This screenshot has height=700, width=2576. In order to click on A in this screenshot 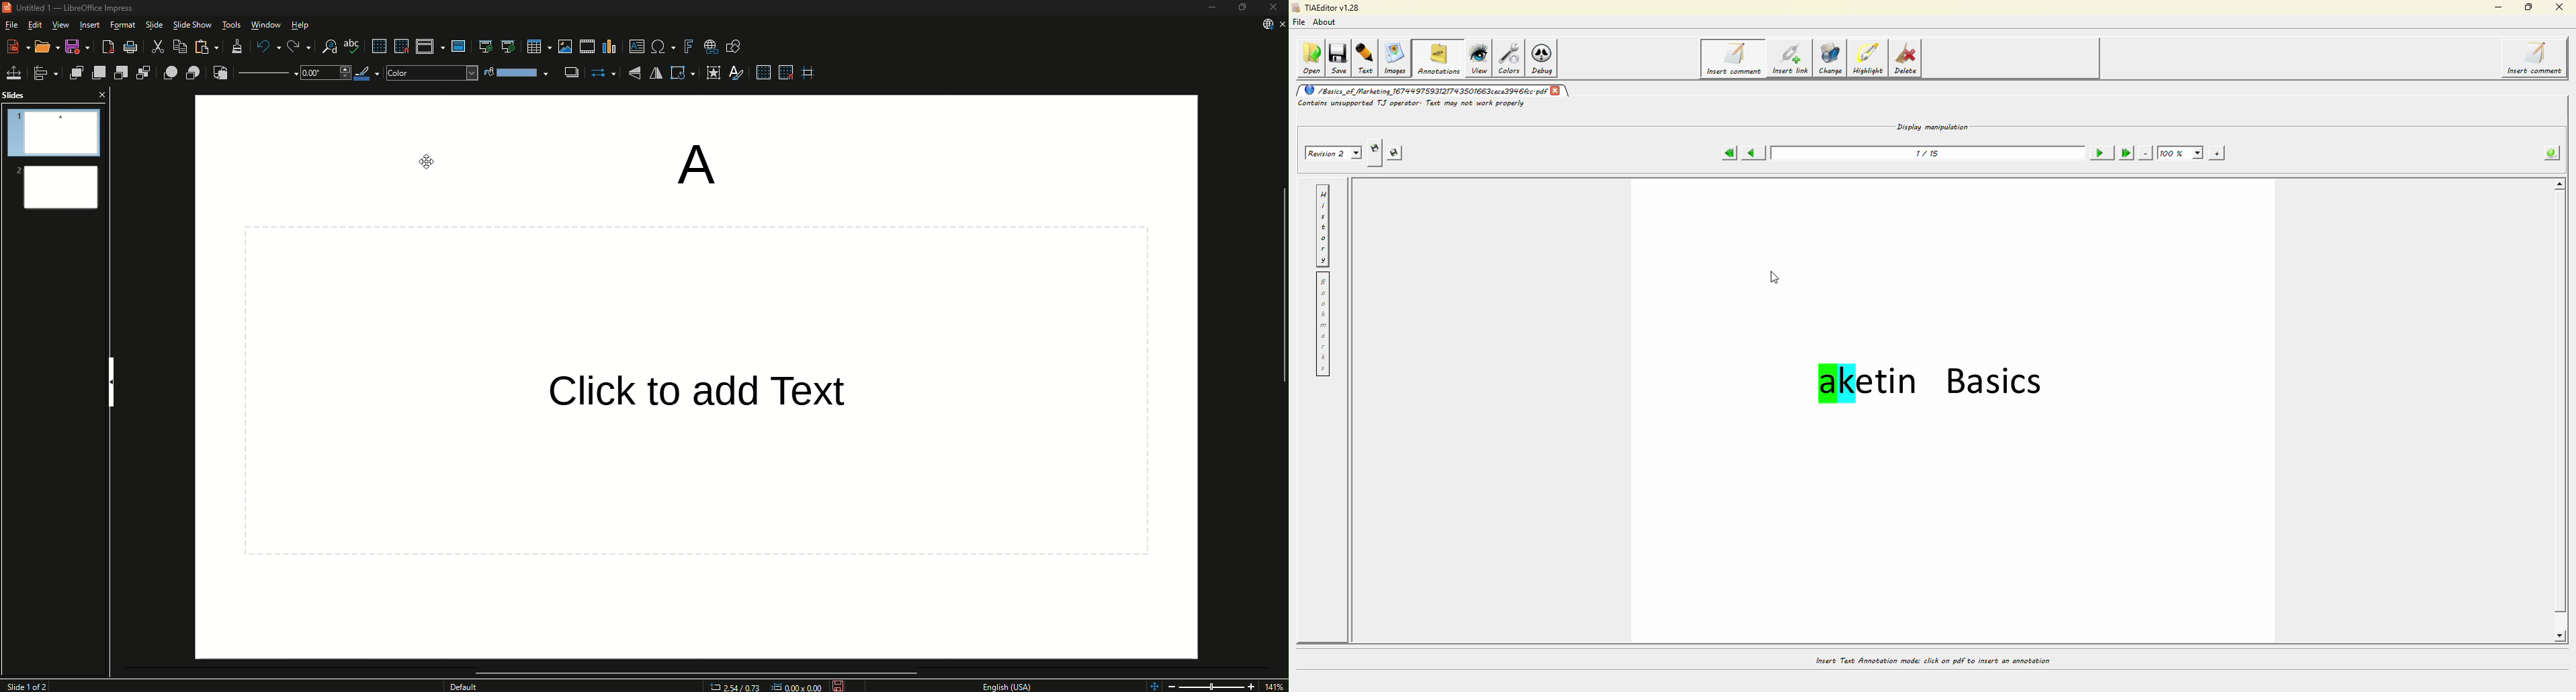, I will do `click(690, 161)`.